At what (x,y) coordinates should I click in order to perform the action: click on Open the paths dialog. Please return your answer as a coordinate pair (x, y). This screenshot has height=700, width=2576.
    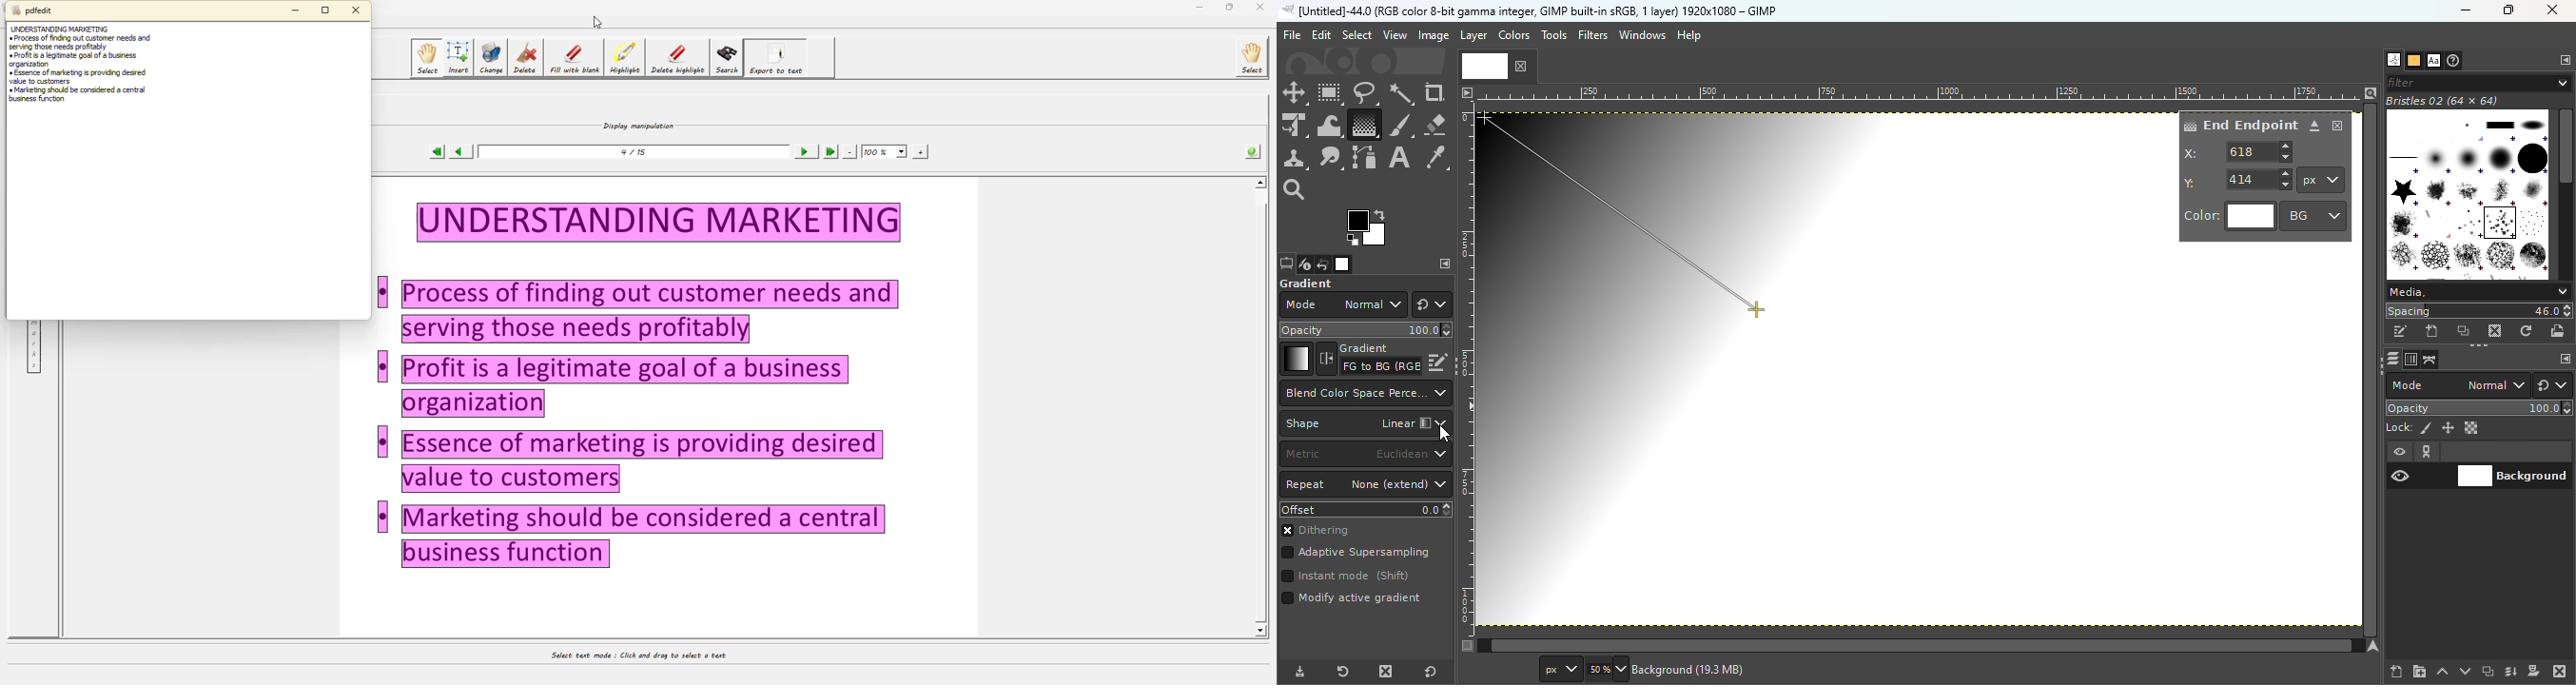
    Looking at the image, I should click on (2430, 360).